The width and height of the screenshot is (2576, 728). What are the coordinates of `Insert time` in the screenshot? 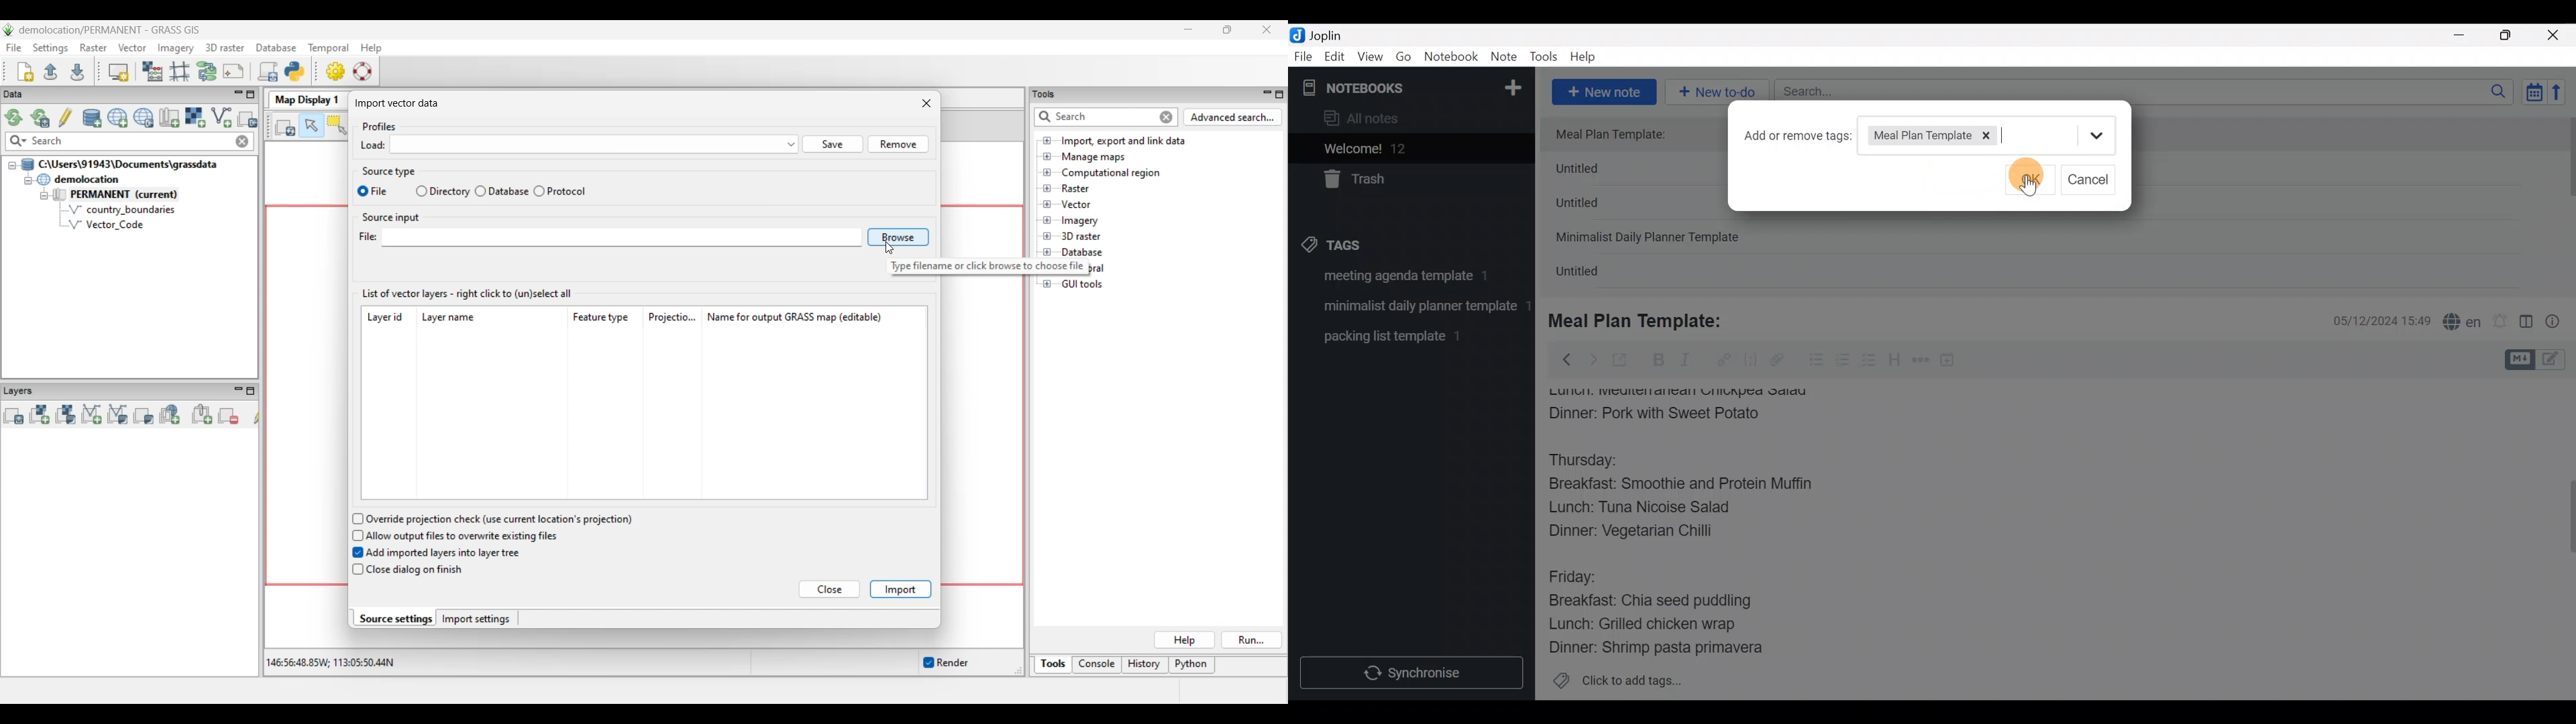 It's located at (1953, 362).